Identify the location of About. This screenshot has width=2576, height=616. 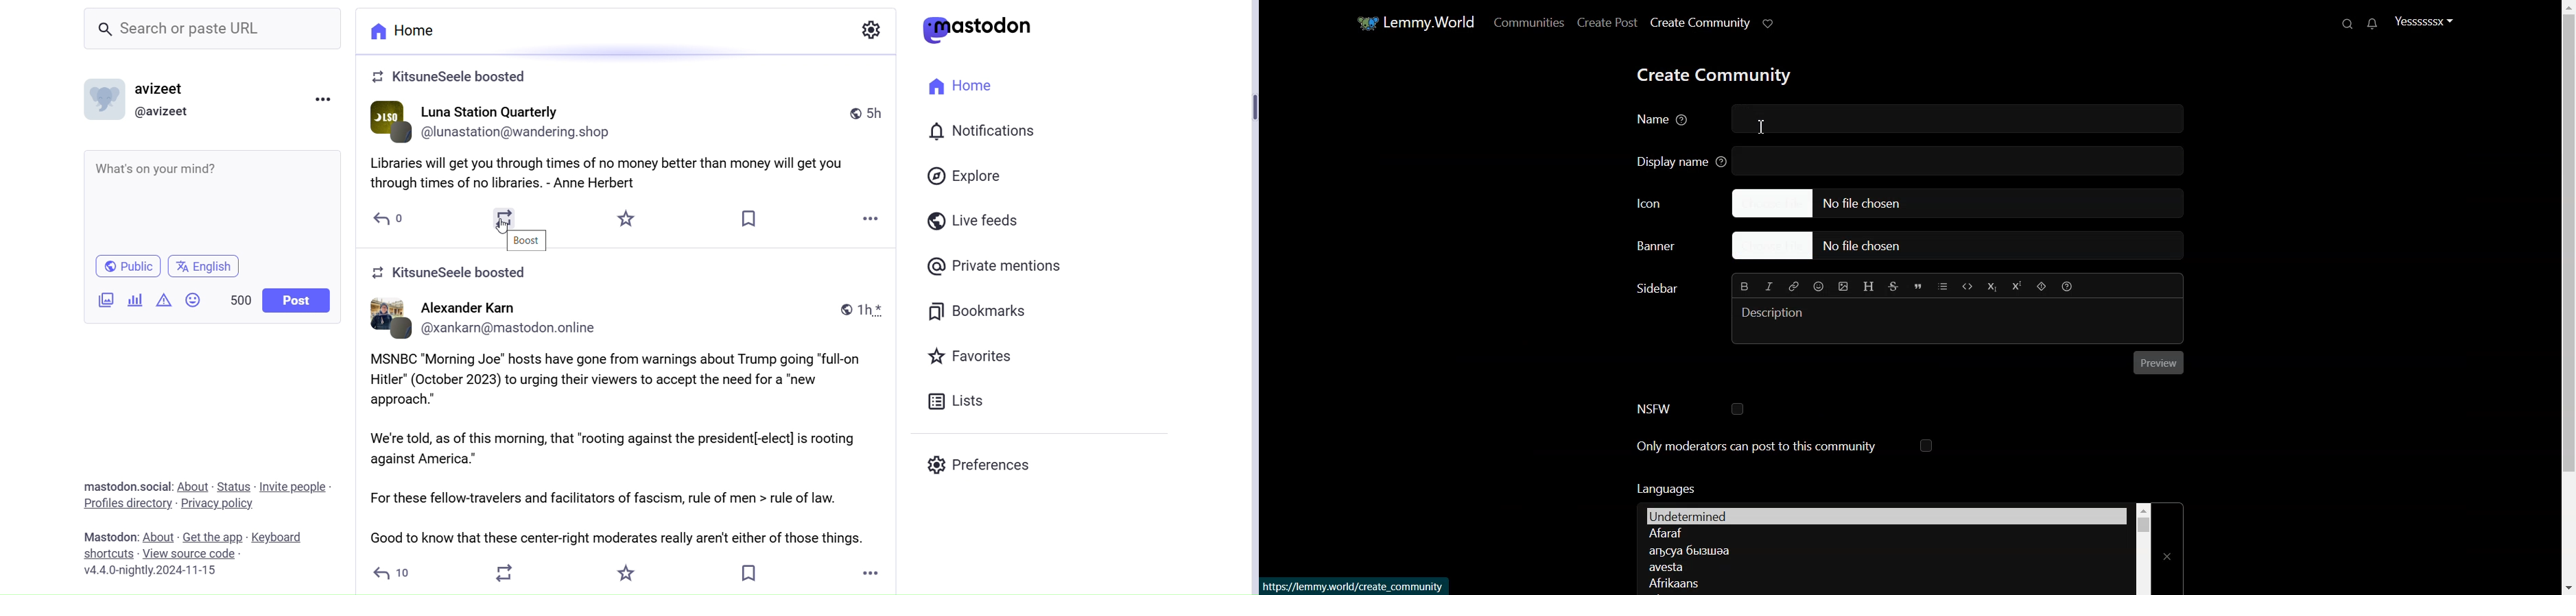
(193, 484).